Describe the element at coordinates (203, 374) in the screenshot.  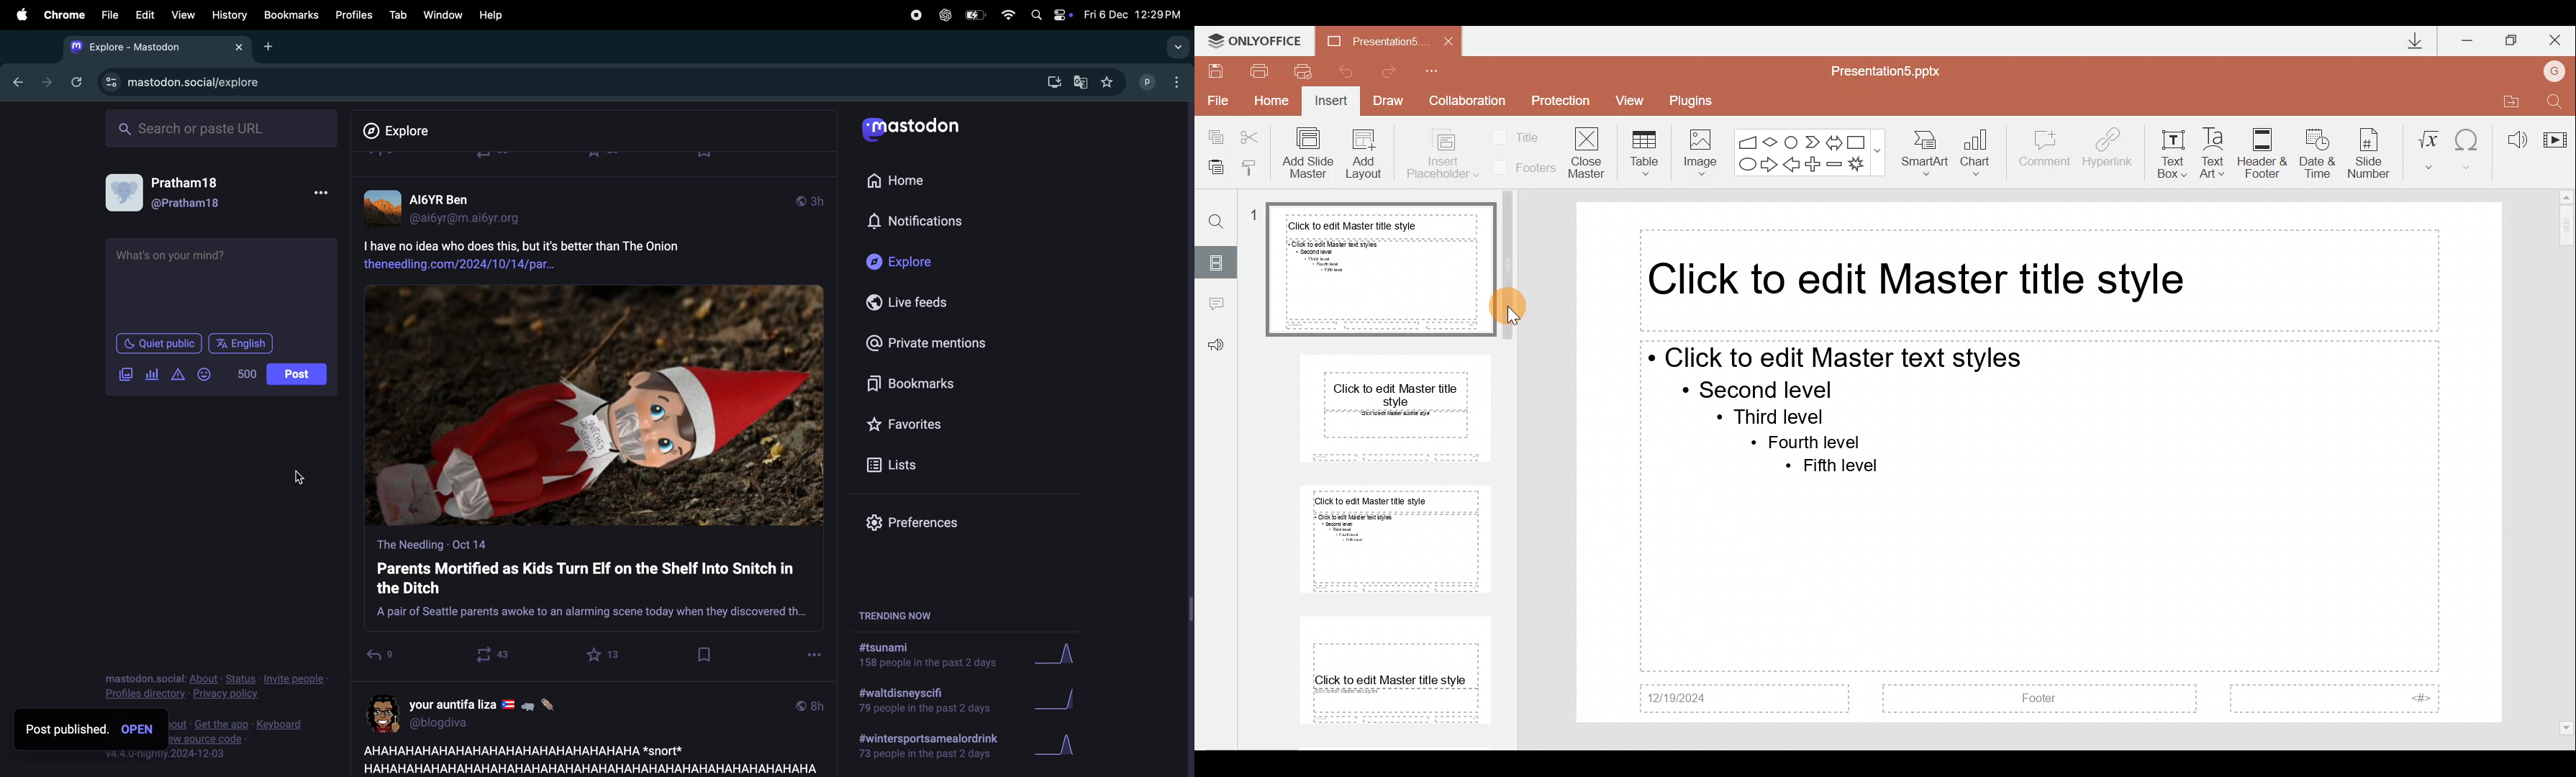
I see `emoji` at that location.